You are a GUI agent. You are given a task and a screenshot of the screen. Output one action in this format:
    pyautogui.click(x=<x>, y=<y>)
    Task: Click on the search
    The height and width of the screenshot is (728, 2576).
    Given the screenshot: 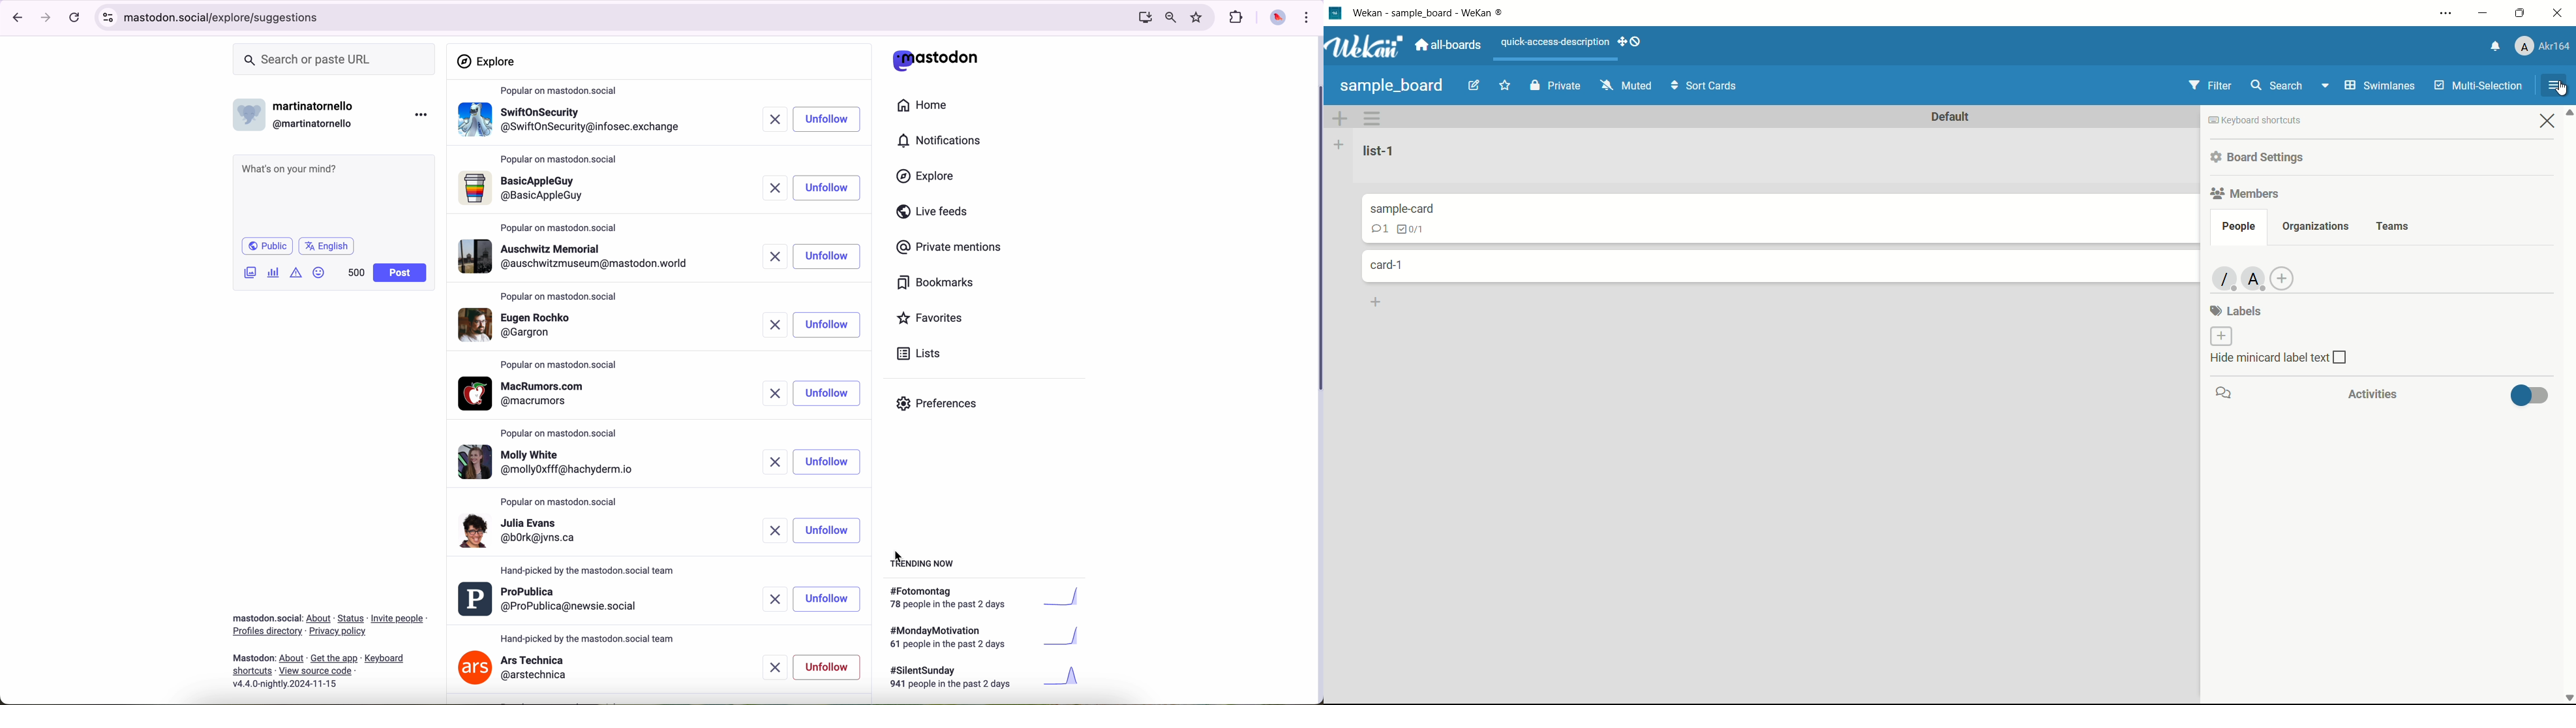 What is the action you would take?
    pyautogui.click(x=2278, y=86)
    